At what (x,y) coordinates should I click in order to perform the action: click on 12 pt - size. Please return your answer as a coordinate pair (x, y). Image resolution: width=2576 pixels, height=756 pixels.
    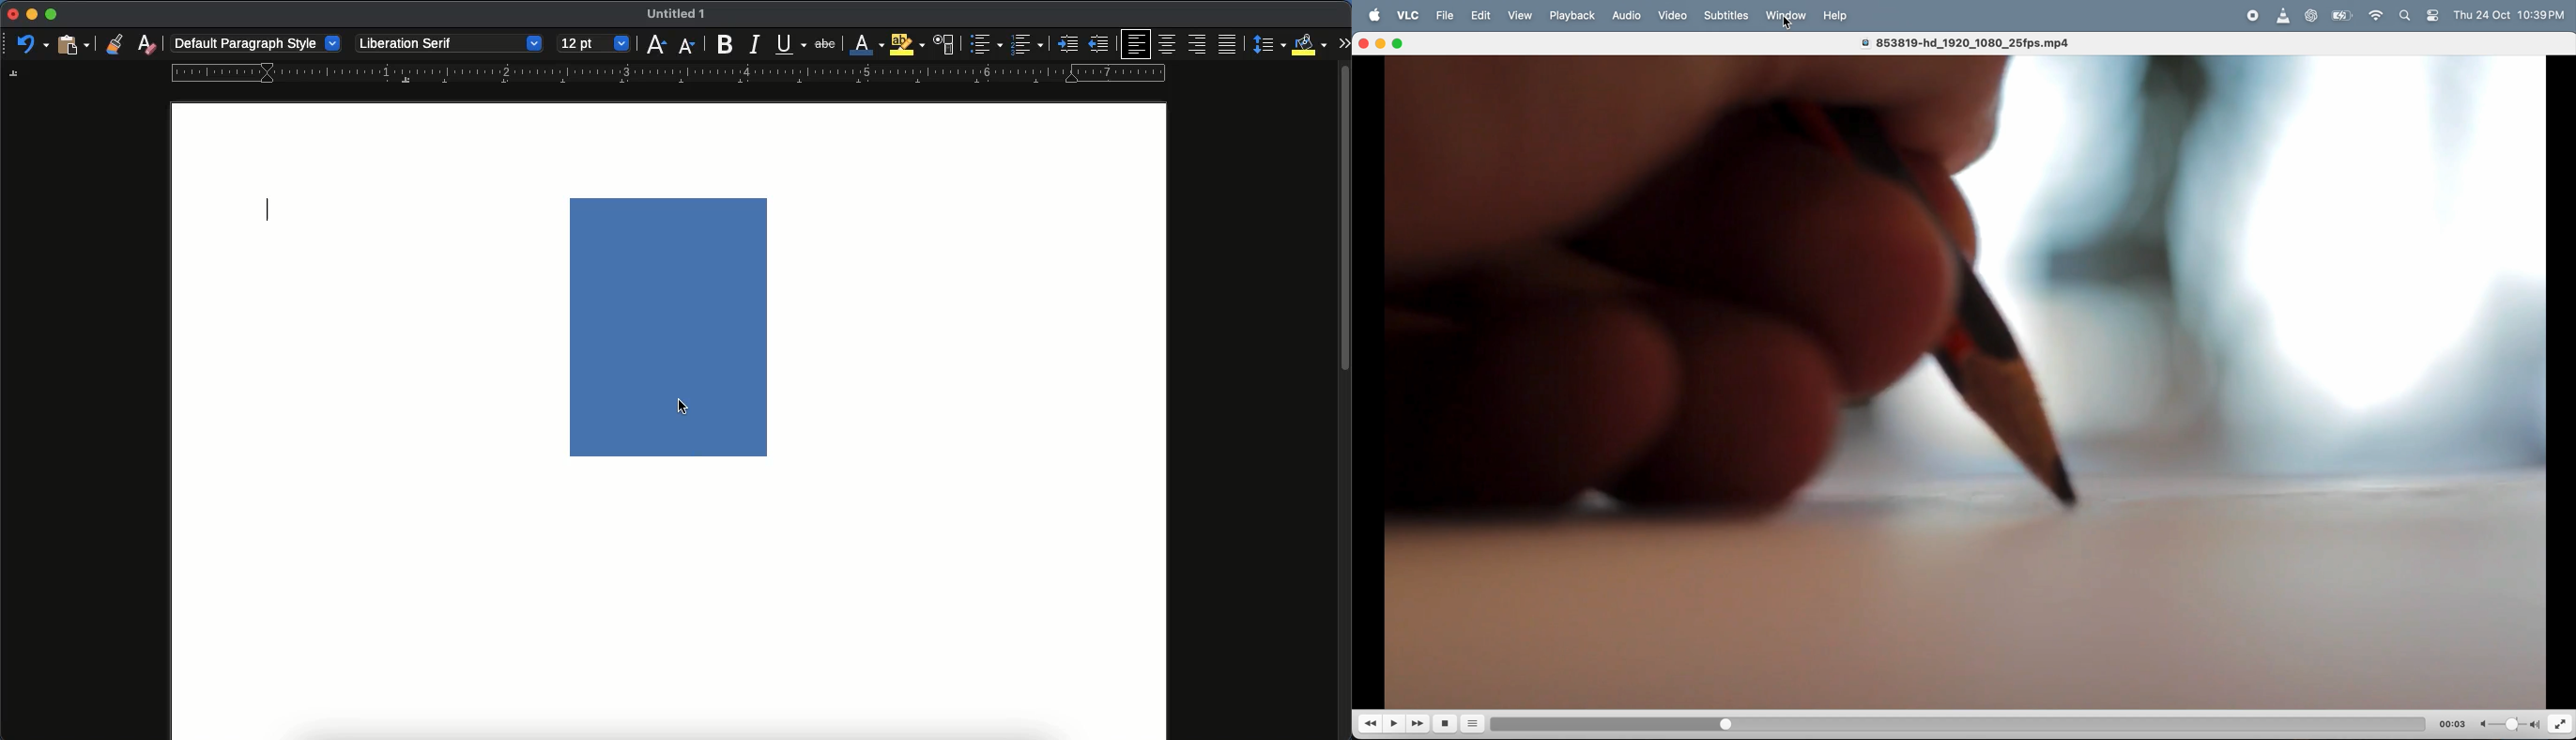
    Looking at the image, I should click on (590, 43).